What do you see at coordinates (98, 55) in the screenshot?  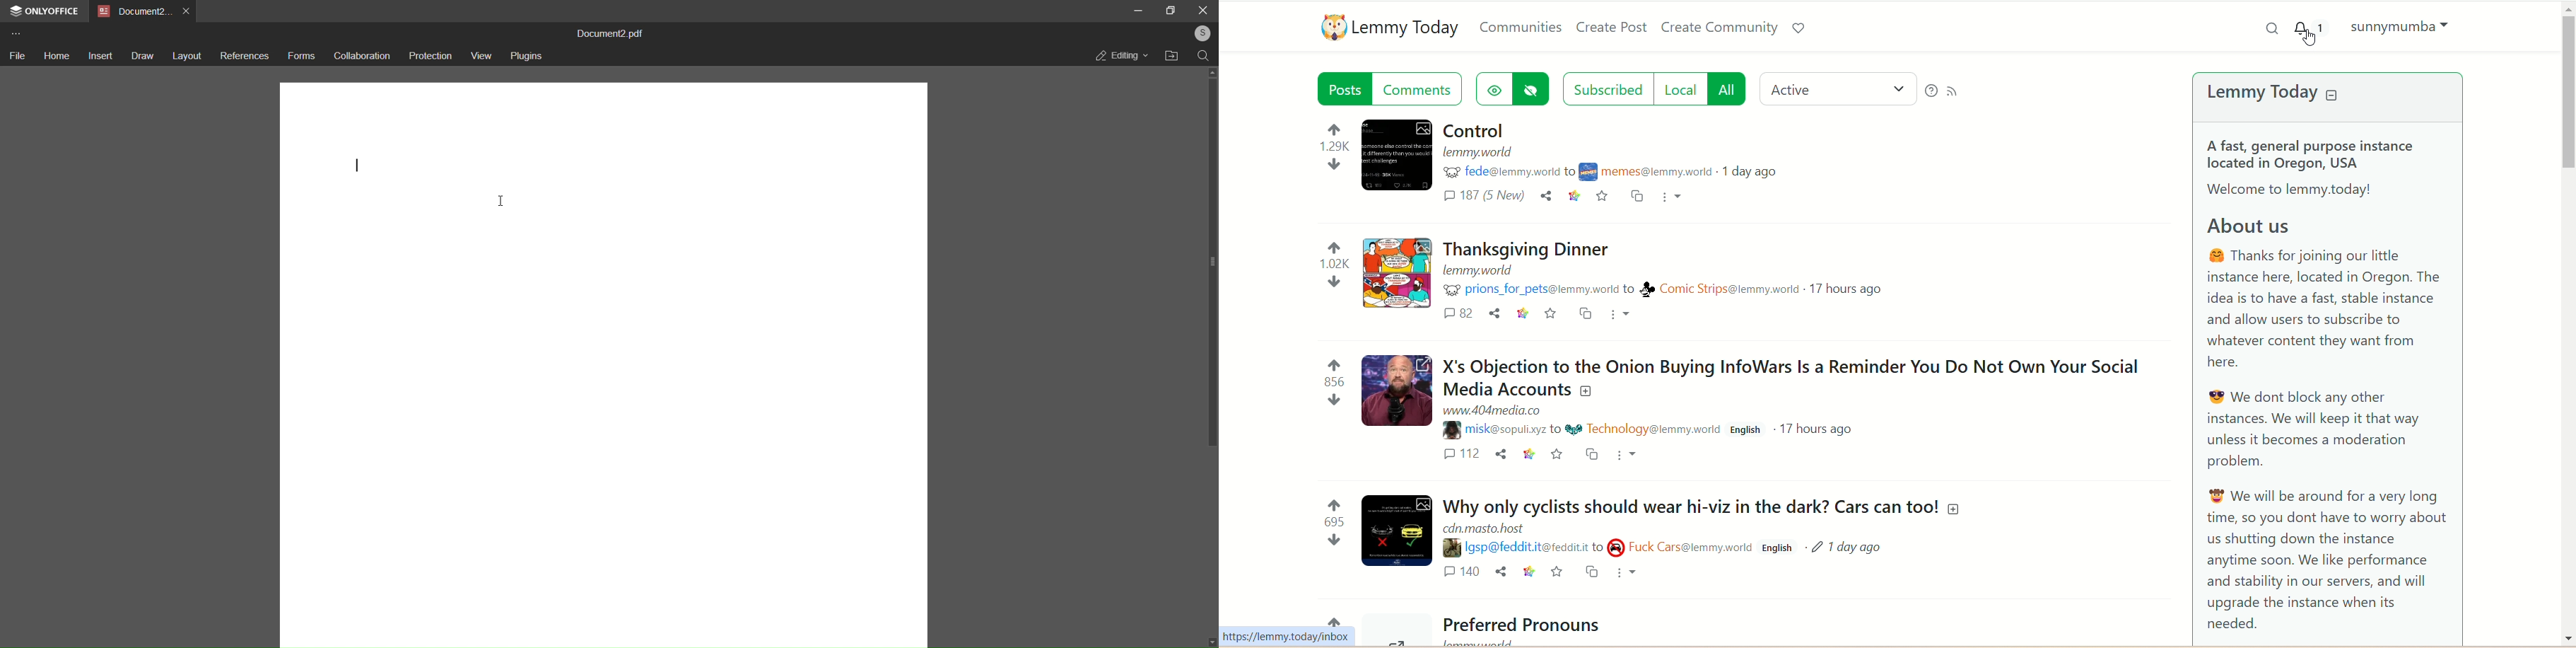 I see `insert` at bounding box center [98, 55].